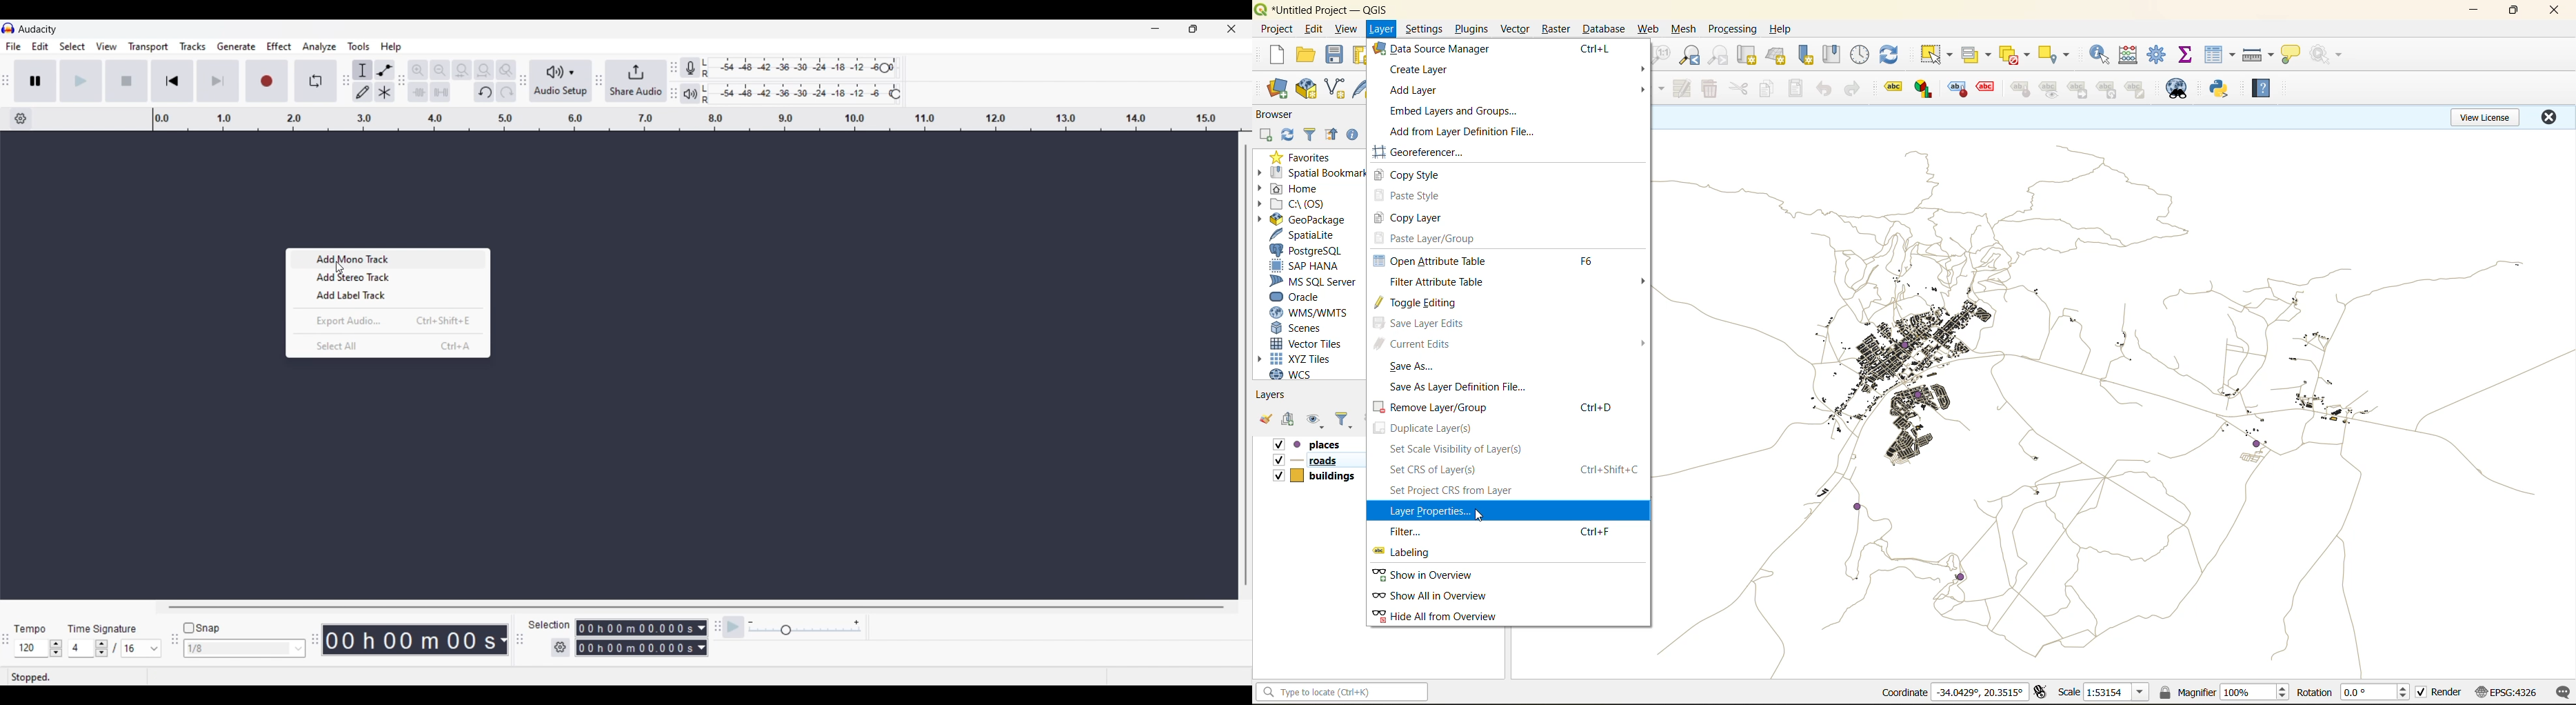 This screenshot has height=728, width=2576. What do you see at coordinates (418, 91) in the screenshot?
I see `Trim audio outside selection` at bounding box center [418, 91].